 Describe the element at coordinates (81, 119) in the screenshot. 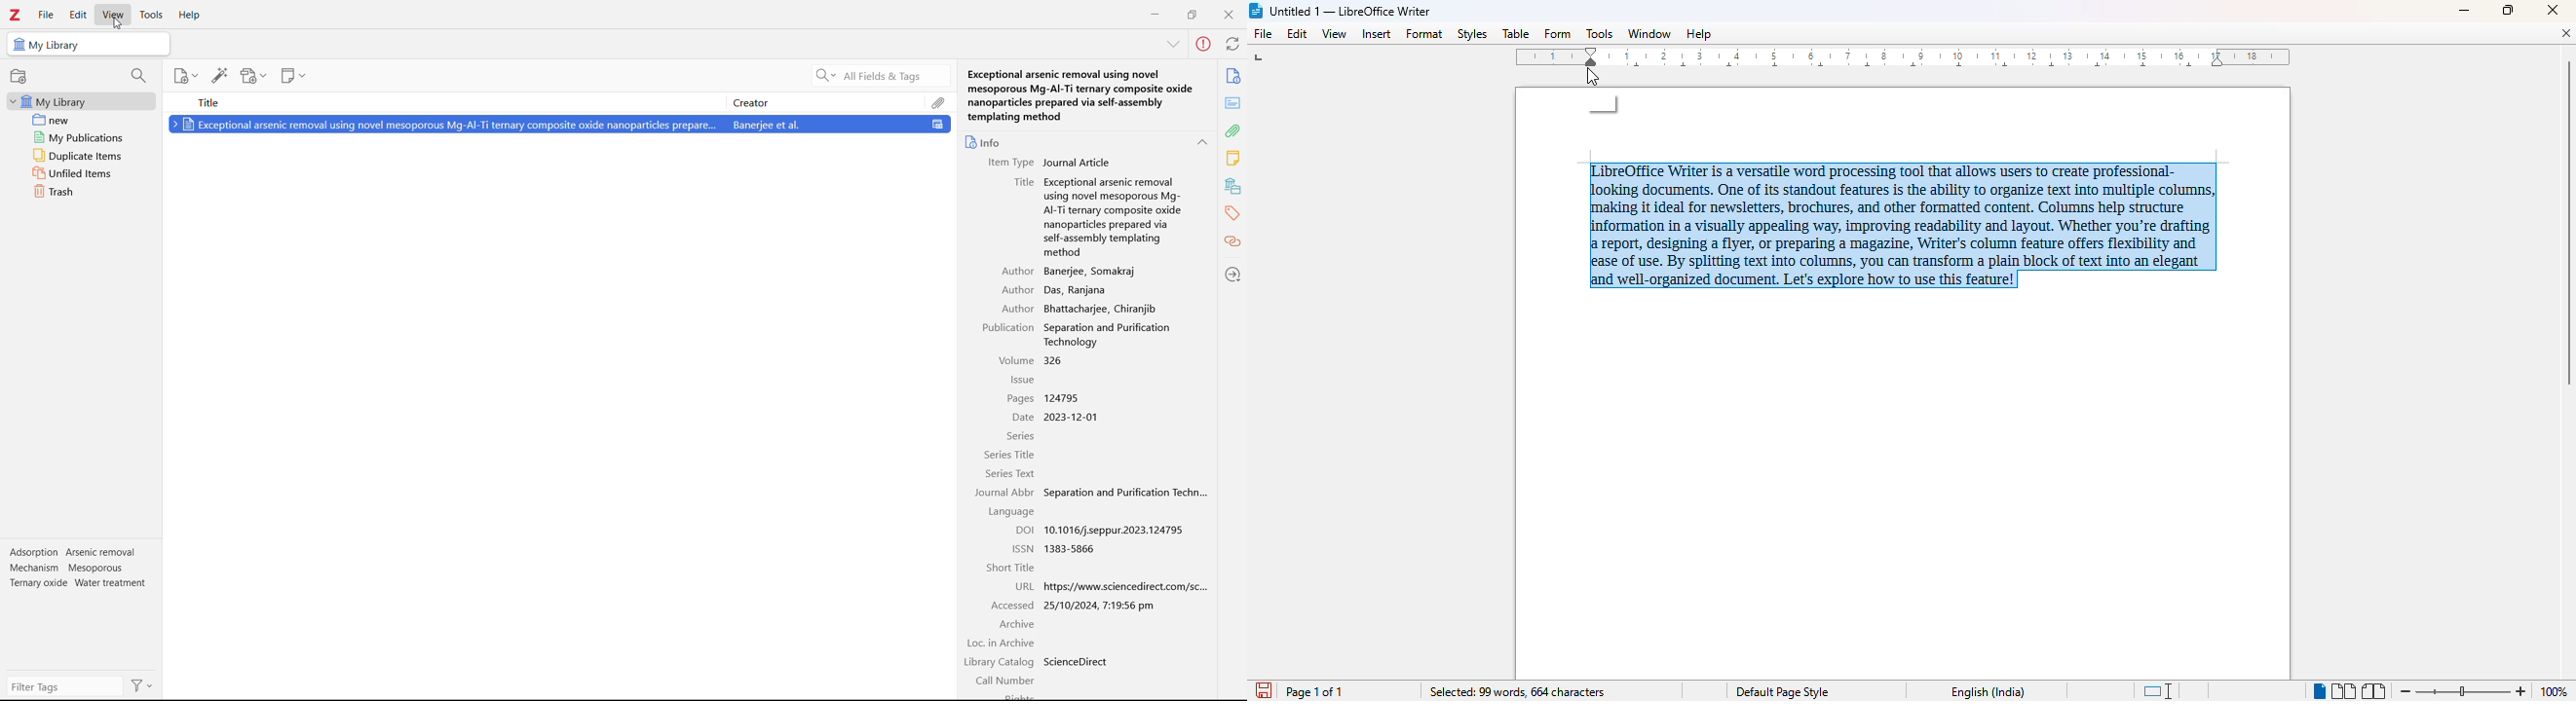

I see `new` at that location.